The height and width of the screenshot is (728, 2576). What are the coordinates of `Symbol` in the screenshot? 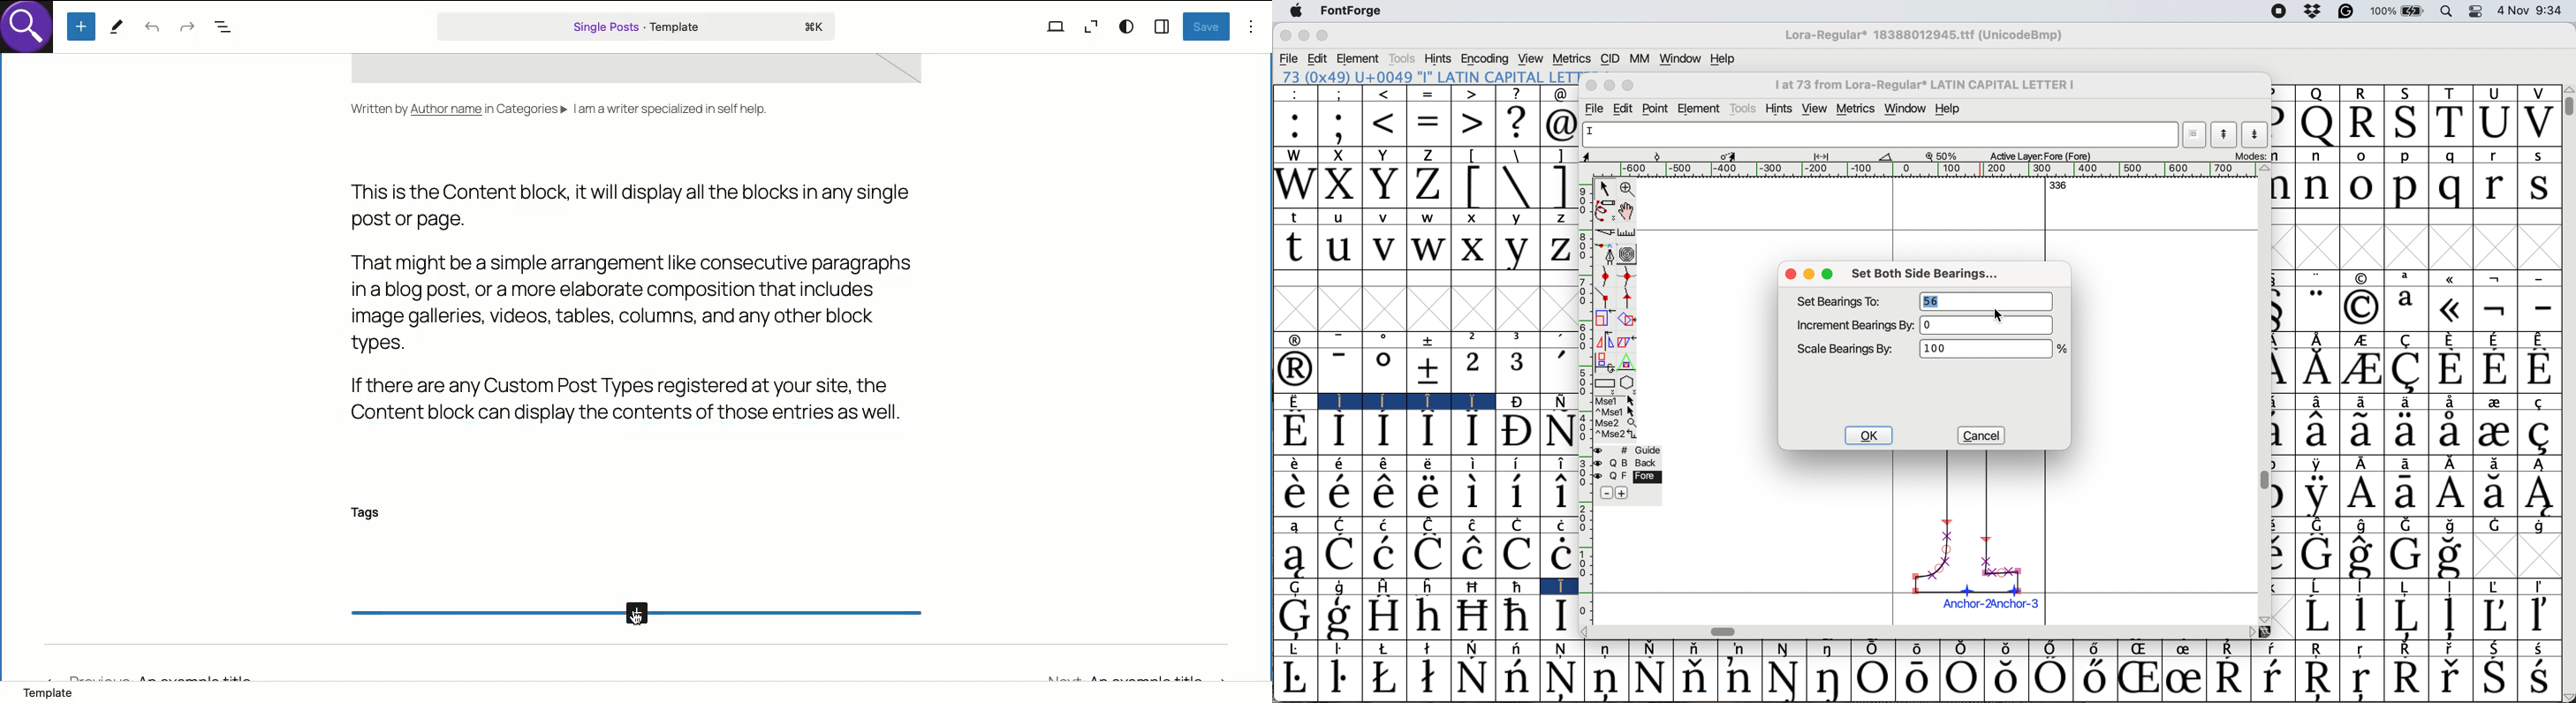 It's located at (1340, 679).